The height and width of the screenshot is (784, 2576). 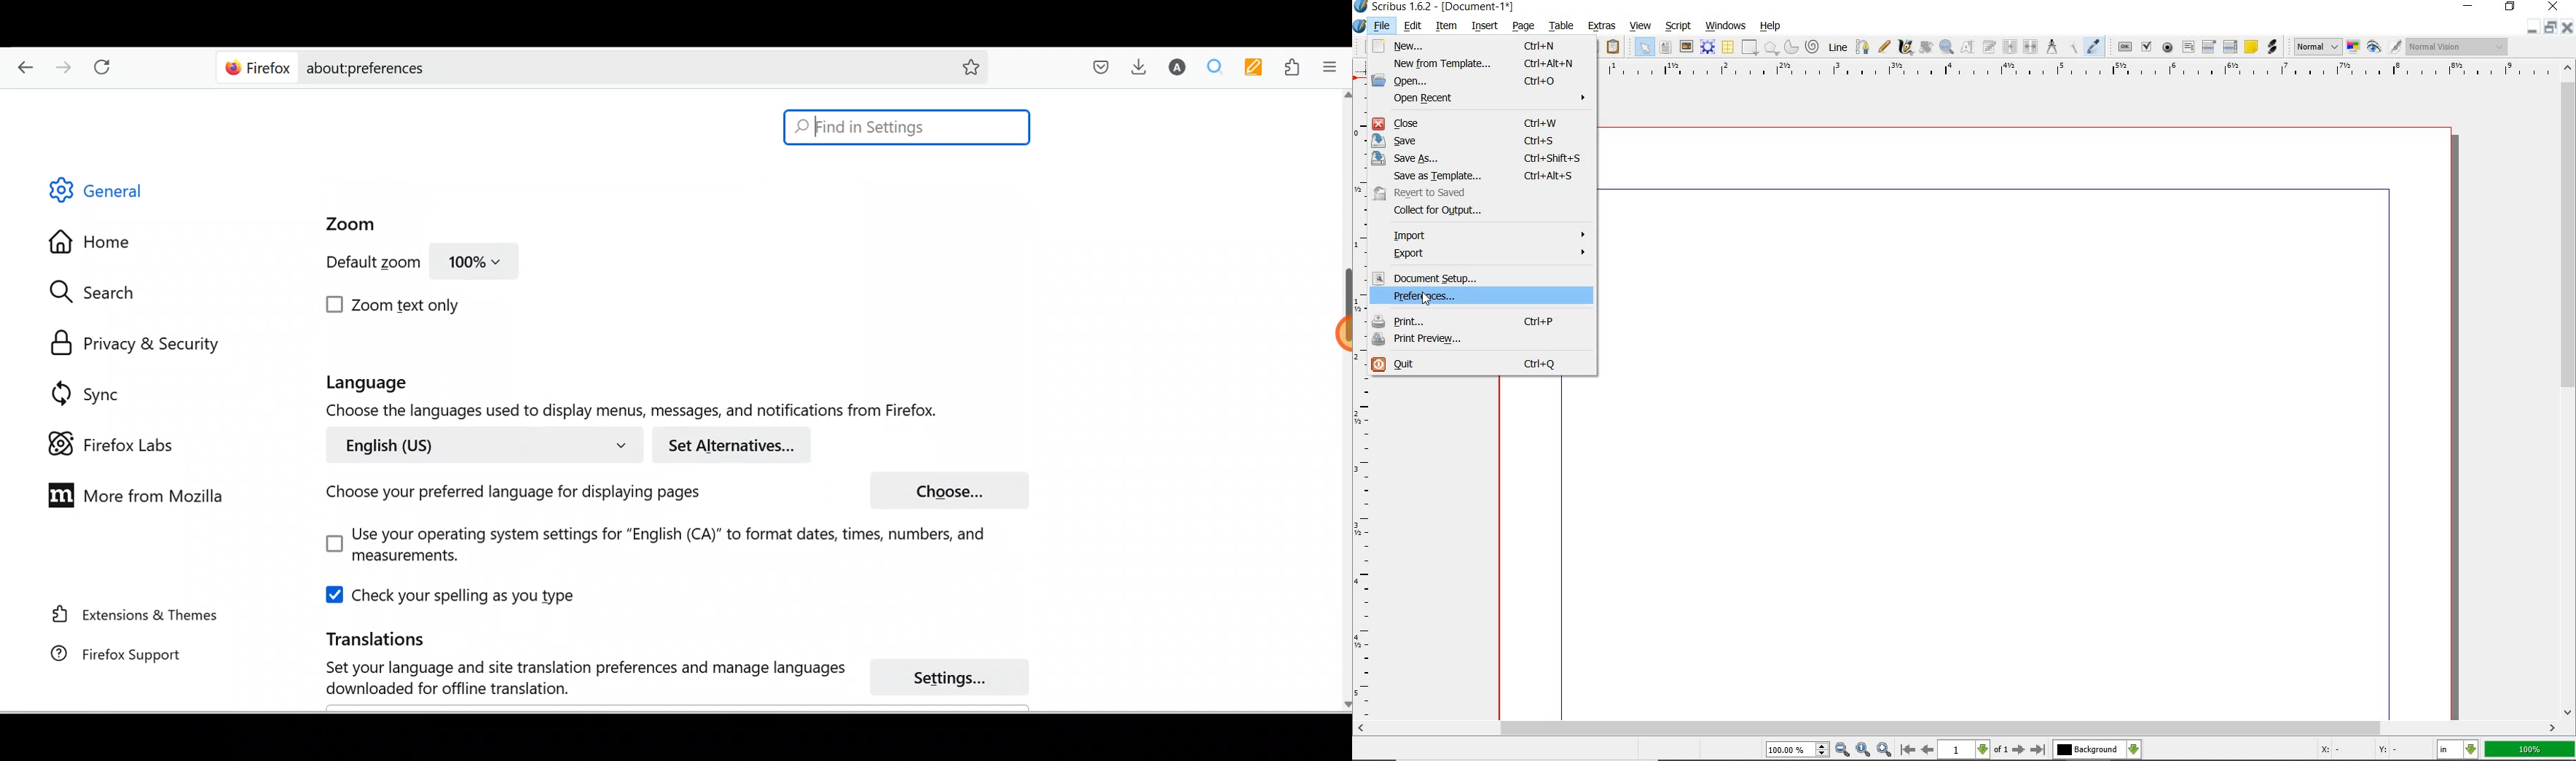 I want to click on pdf combo box, so click(x=2209, y=47).